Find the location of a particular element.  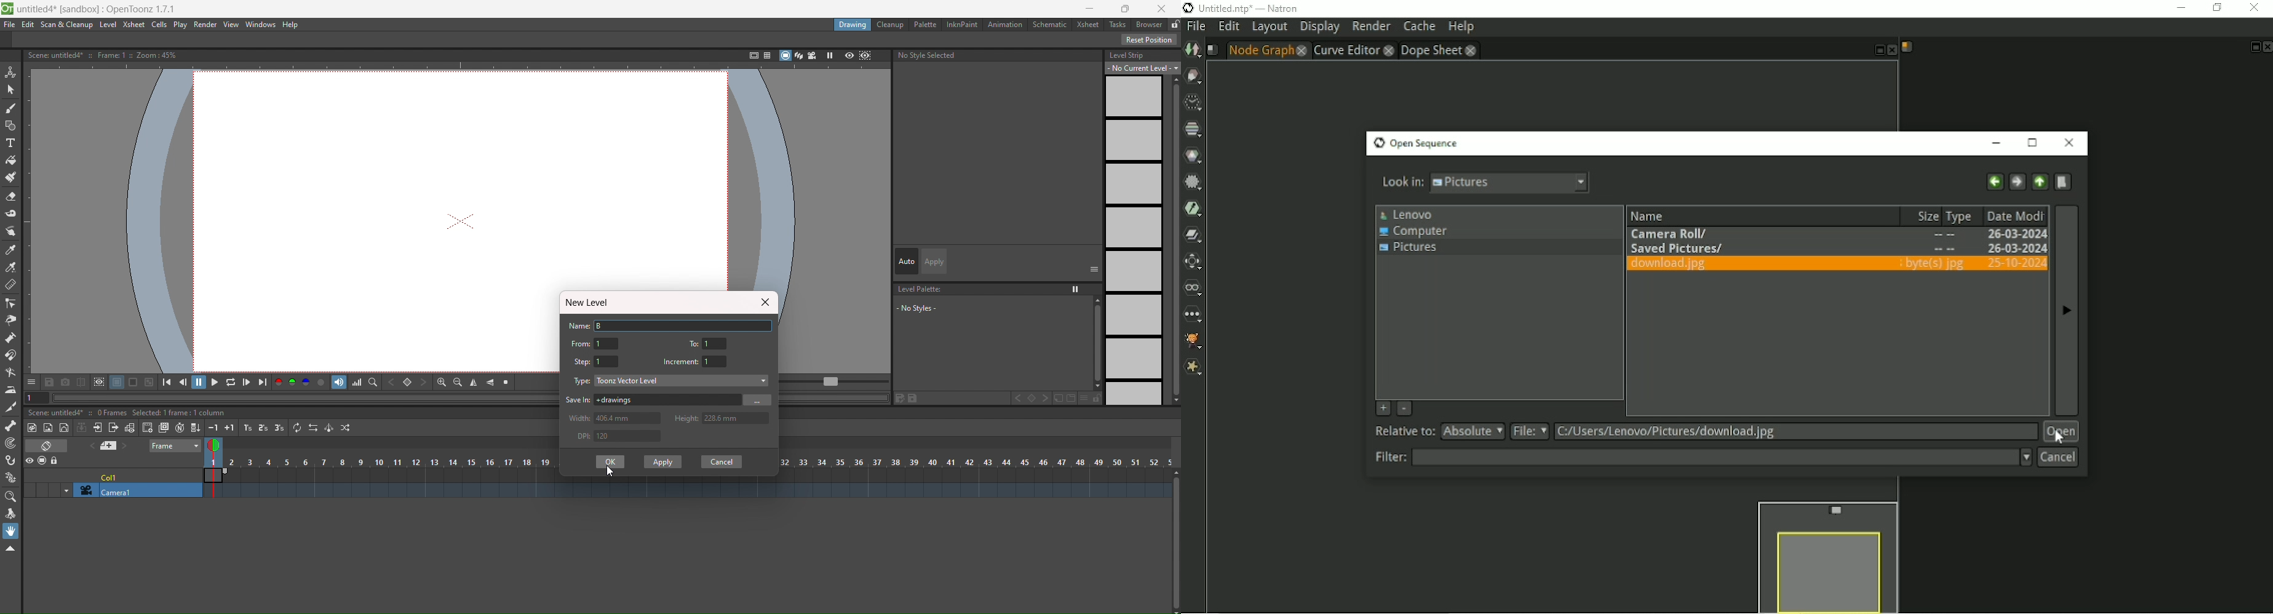

inknpaint is located at coordinates (961, 25).